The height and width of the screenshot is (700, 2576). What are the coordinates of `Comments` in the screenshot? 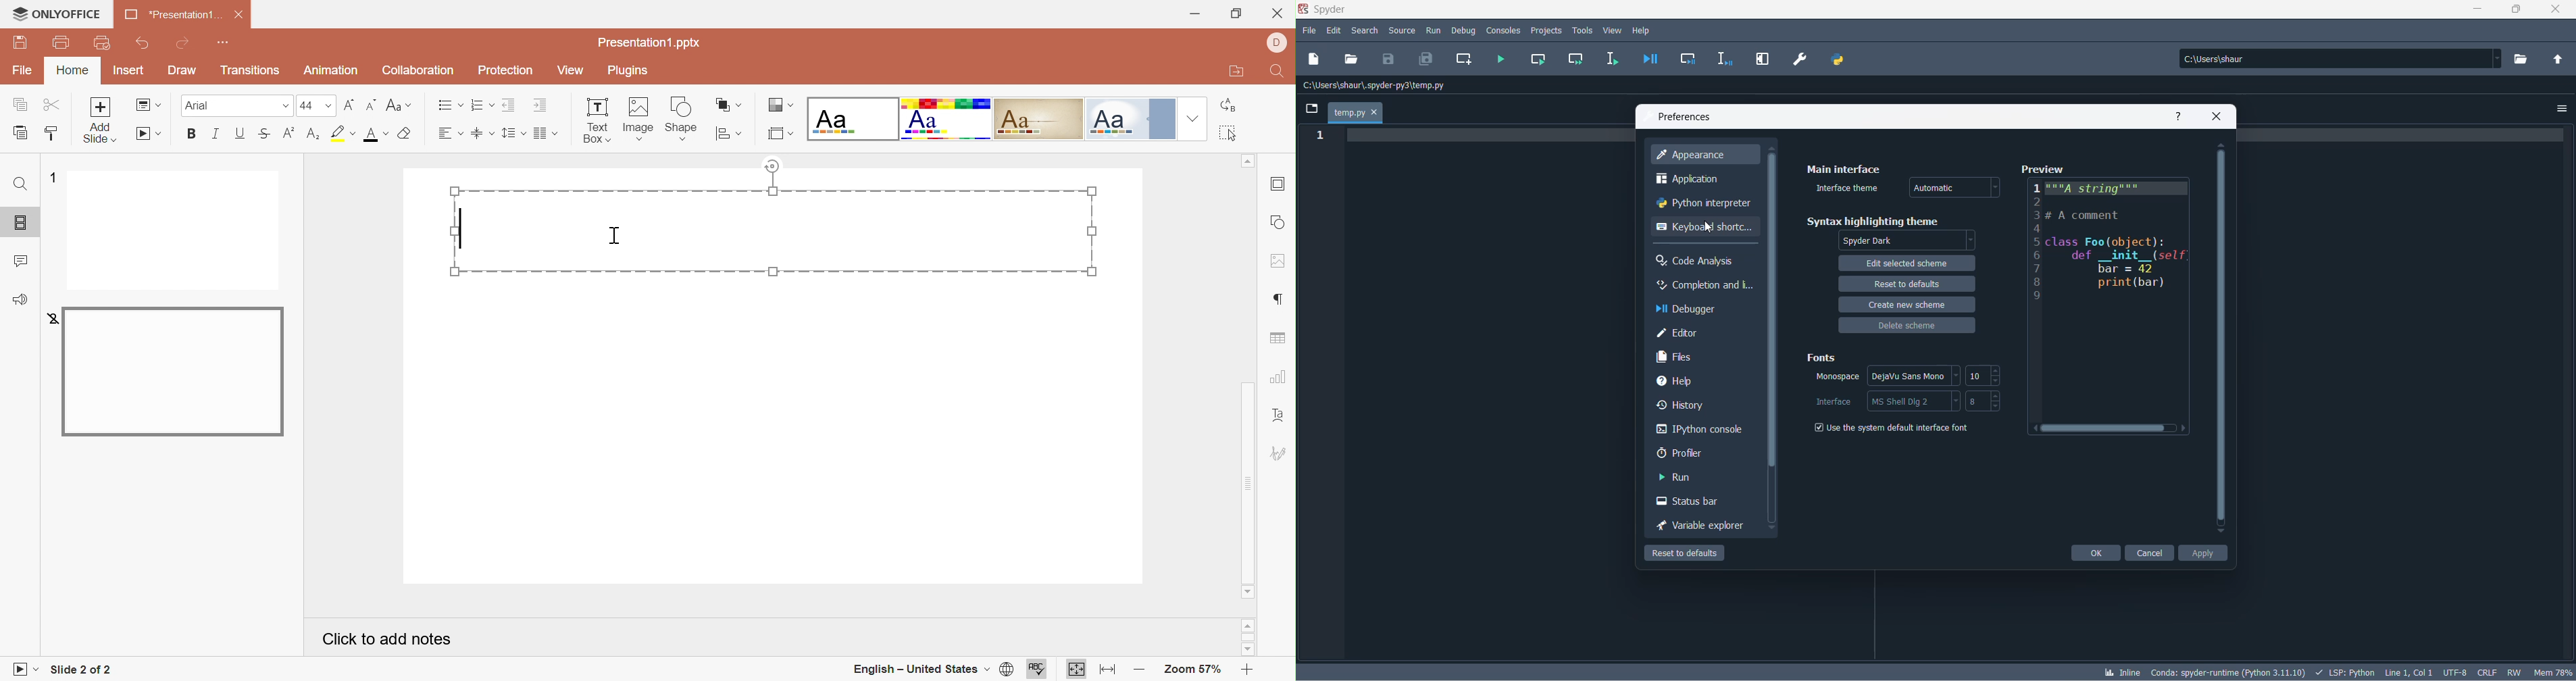 It's located at (23, 260).